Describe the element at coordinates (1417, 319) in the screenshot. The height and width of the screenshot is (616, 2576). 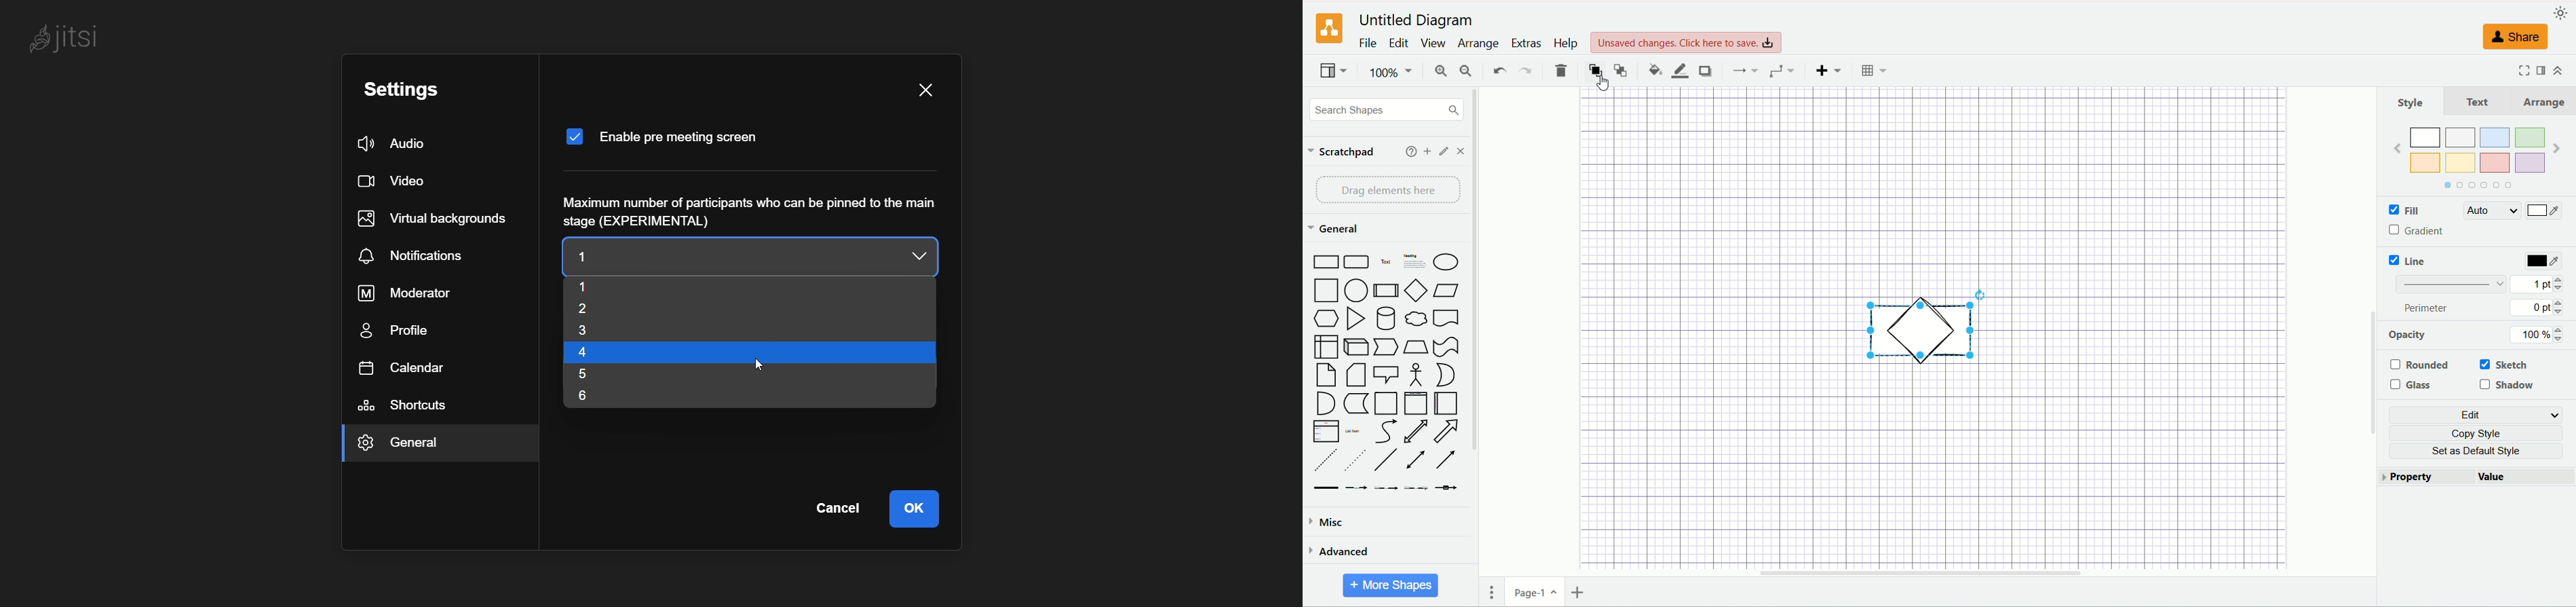
I see `Cloud` at that location.